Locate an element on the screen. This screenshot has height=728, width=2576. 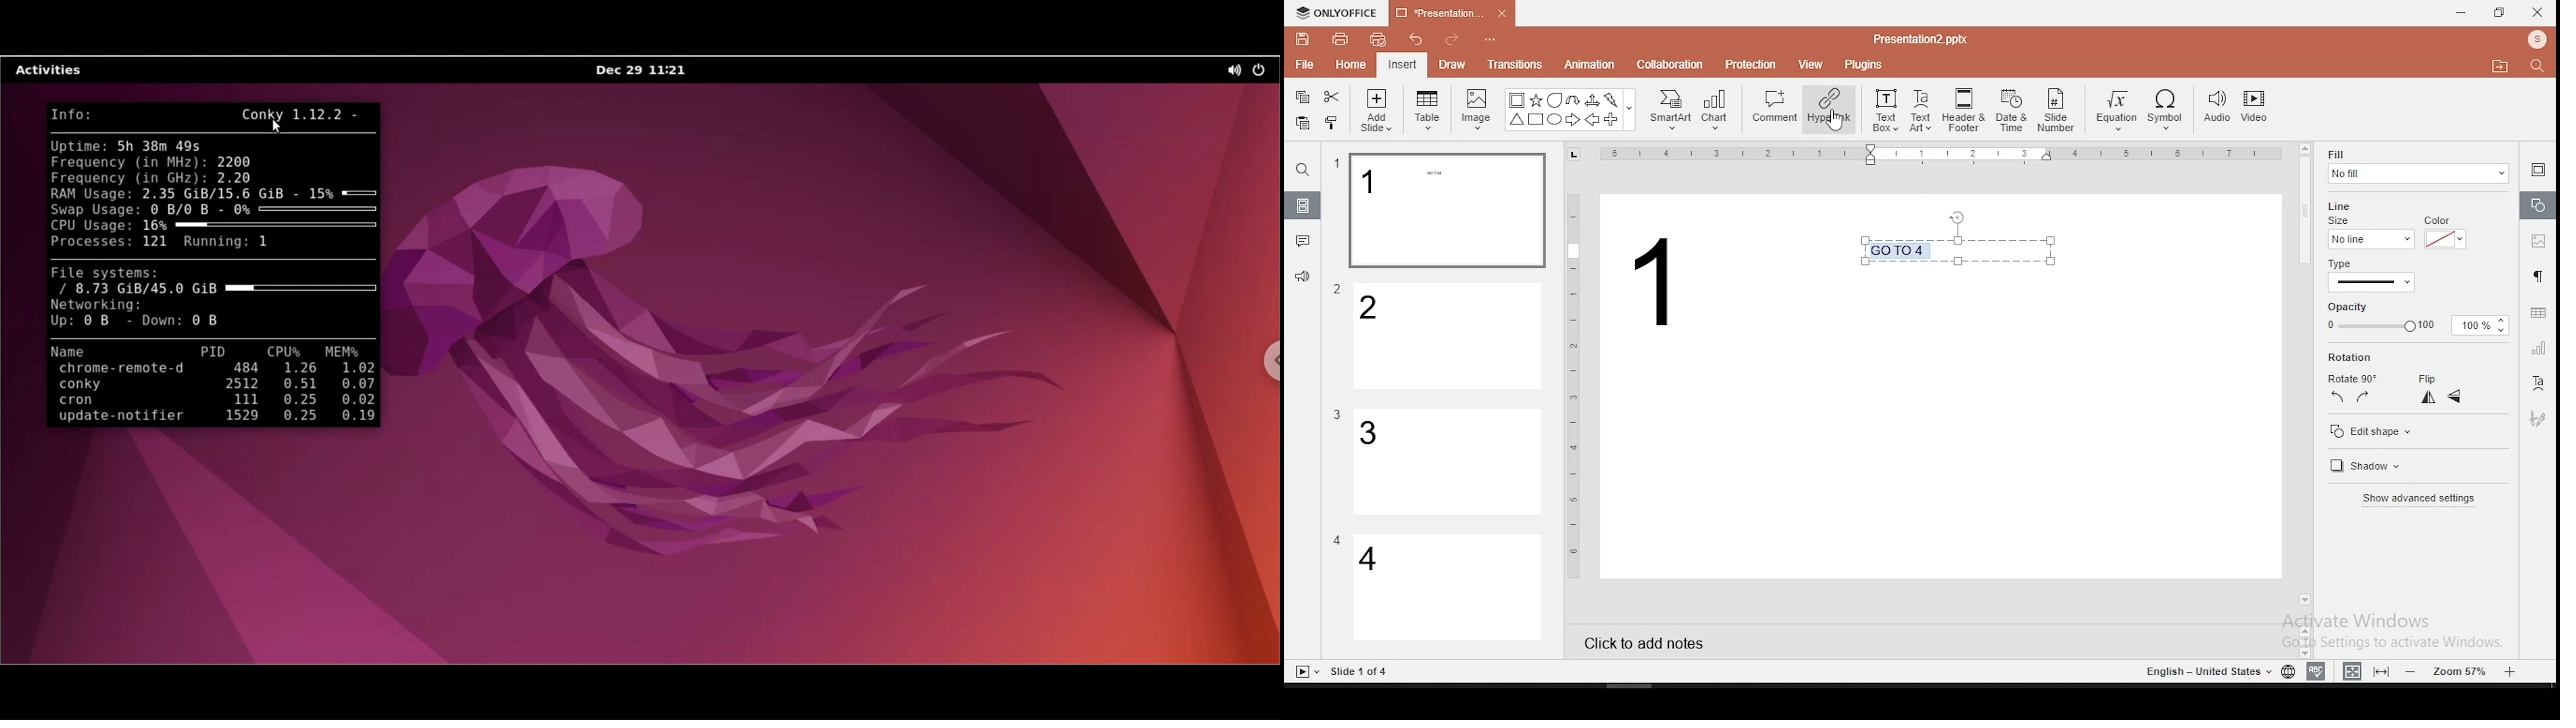
fit to width is located at coordinates (2348, 670).